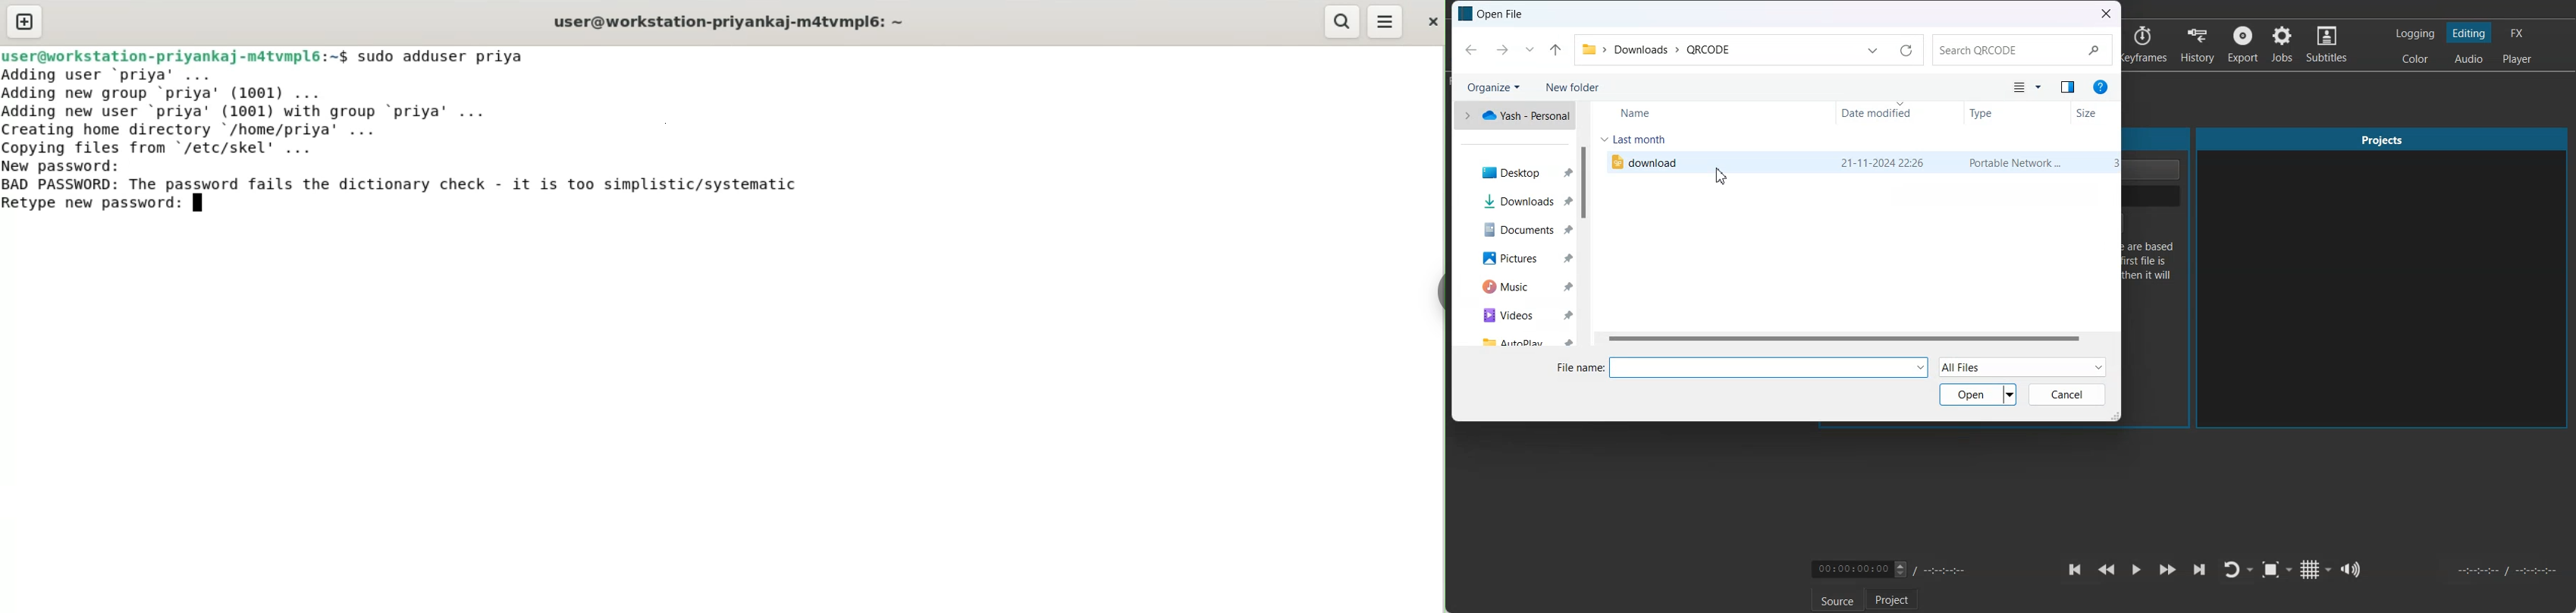 This screenshot has height=616, width=2576. What do you see at coordinates (1492, 14) in the screenshot?
I see `Text` at bounding box center [1492, 14].